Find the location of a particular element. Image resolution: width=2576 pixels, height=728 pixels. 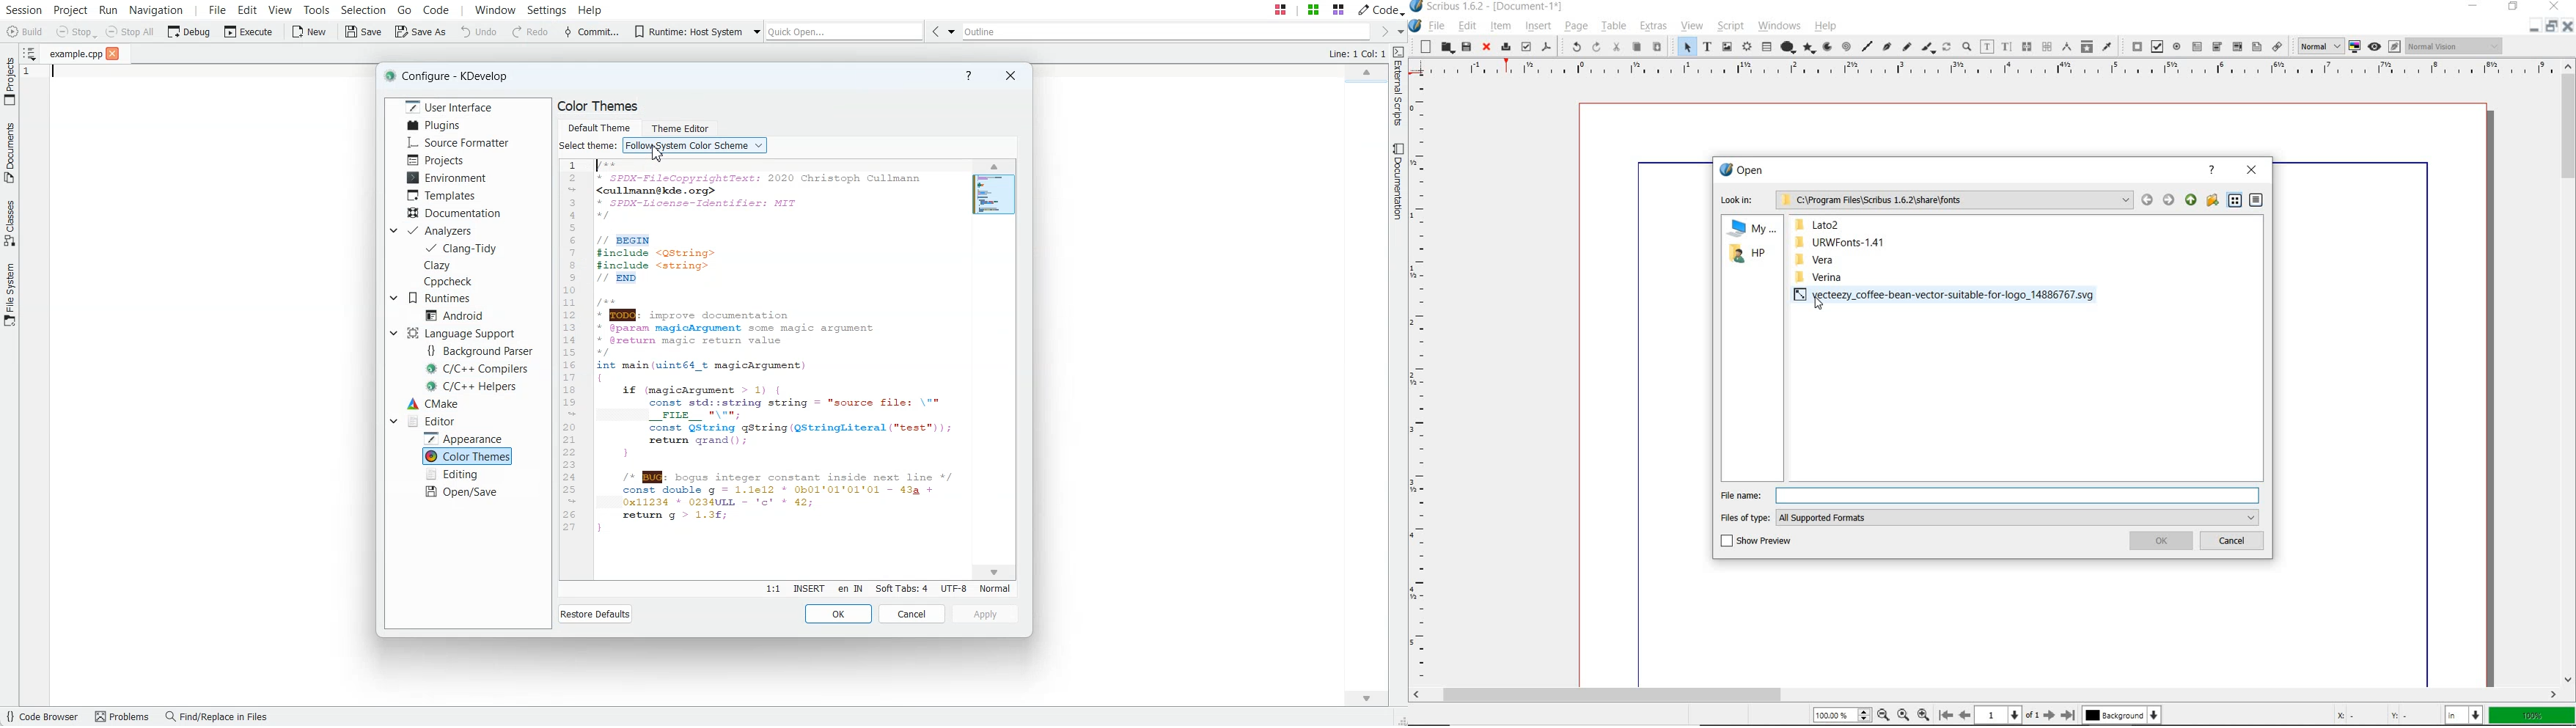

Default Theme is located at coordinates (598, 126).